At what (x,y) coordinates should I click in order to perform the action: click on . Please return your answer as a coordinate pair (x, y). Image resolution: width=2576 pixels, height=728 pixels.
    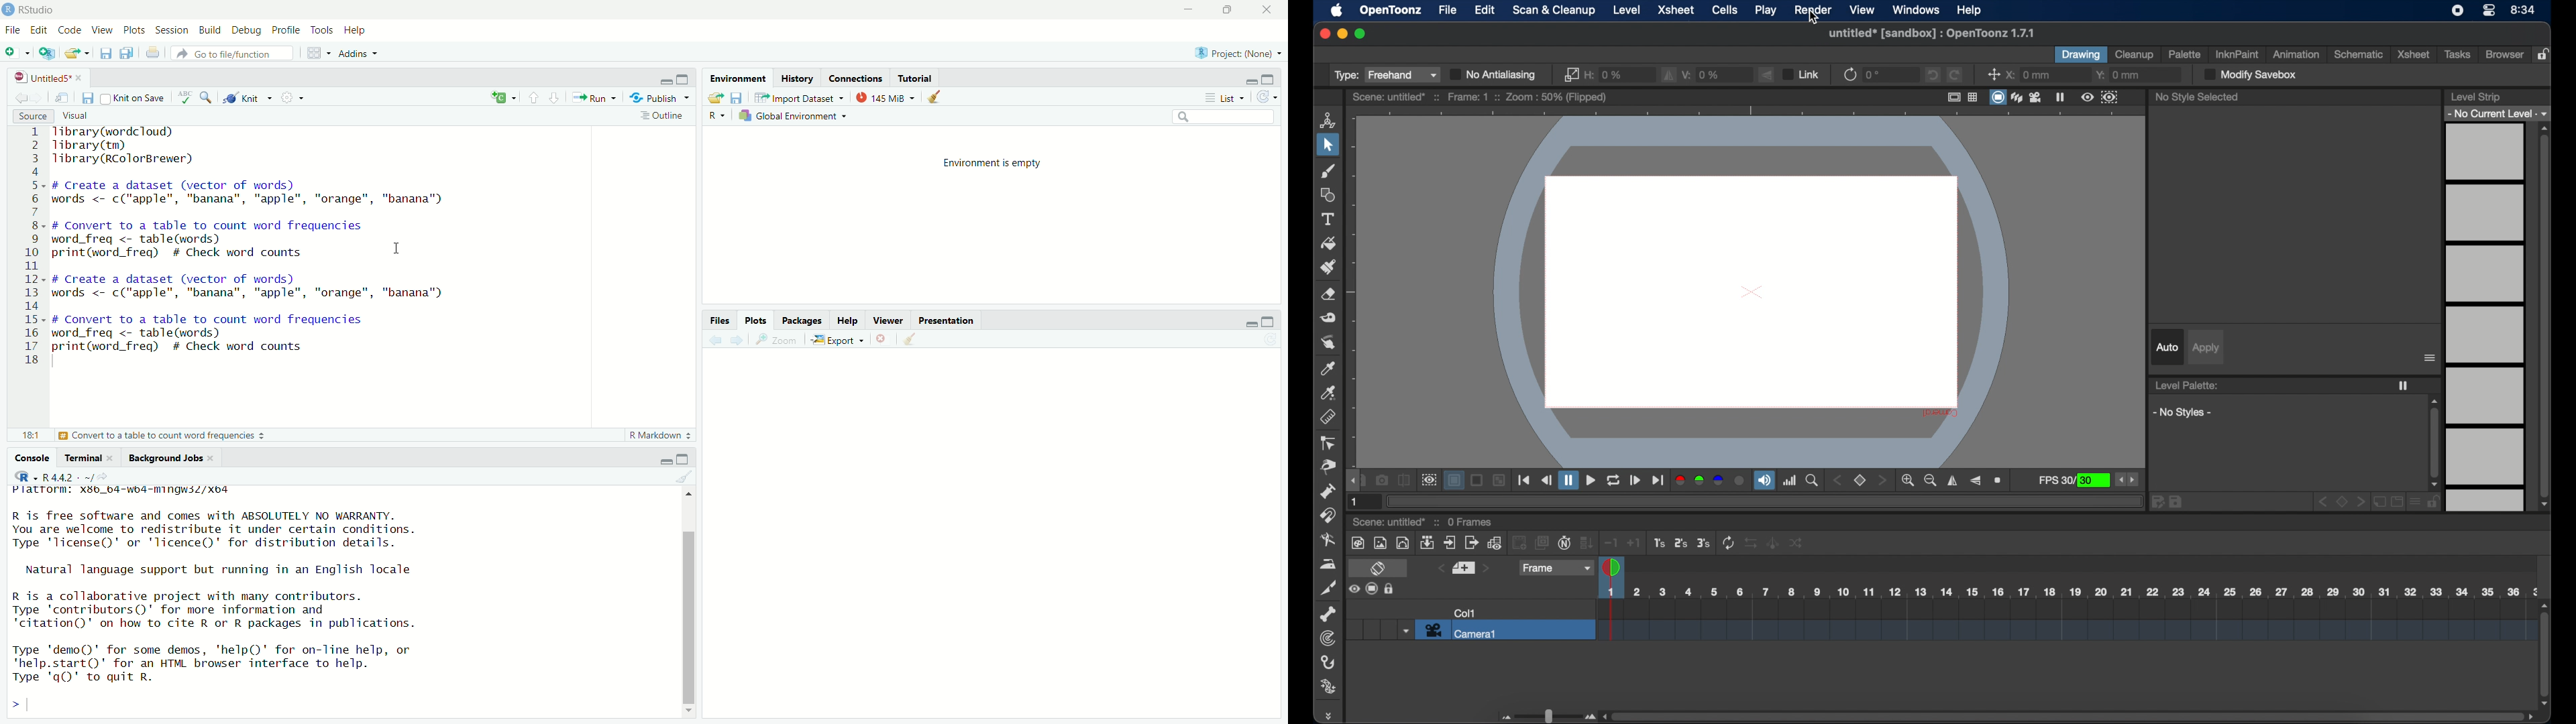
    Looking at the image, I should click on (1520, 542).